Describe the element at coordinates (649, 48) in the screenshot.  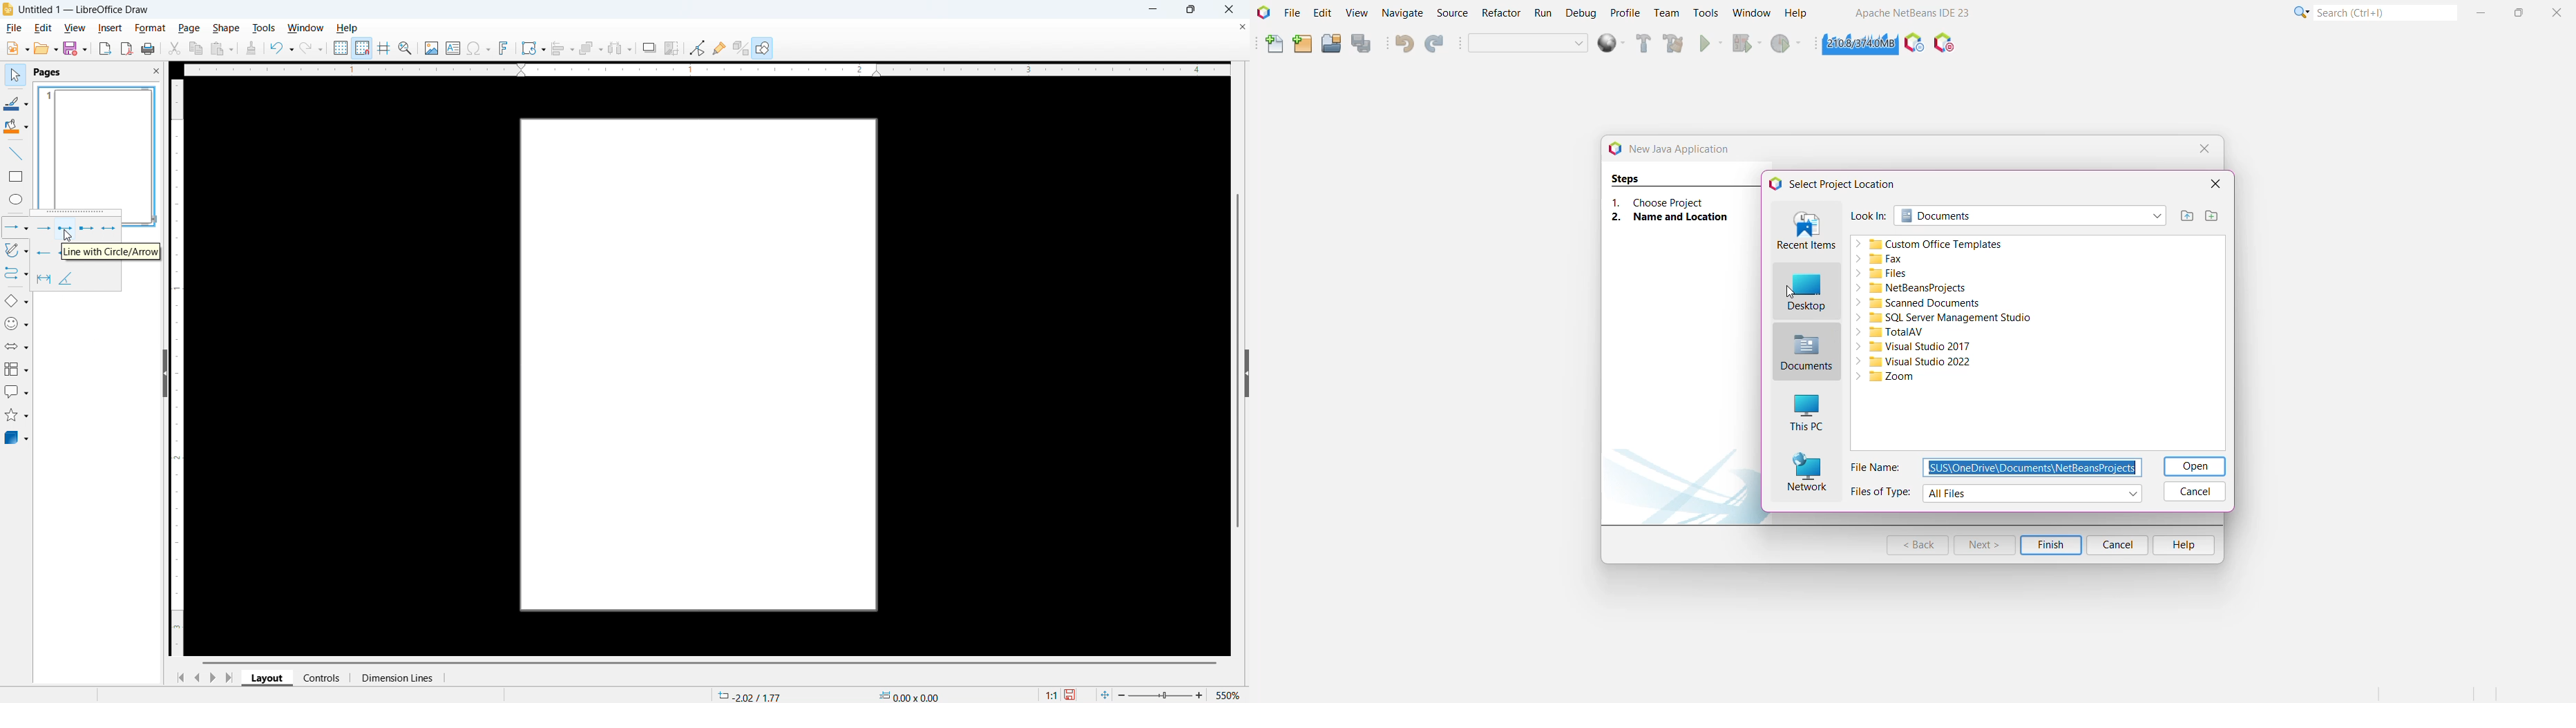
I see `Shadow ` at that location.